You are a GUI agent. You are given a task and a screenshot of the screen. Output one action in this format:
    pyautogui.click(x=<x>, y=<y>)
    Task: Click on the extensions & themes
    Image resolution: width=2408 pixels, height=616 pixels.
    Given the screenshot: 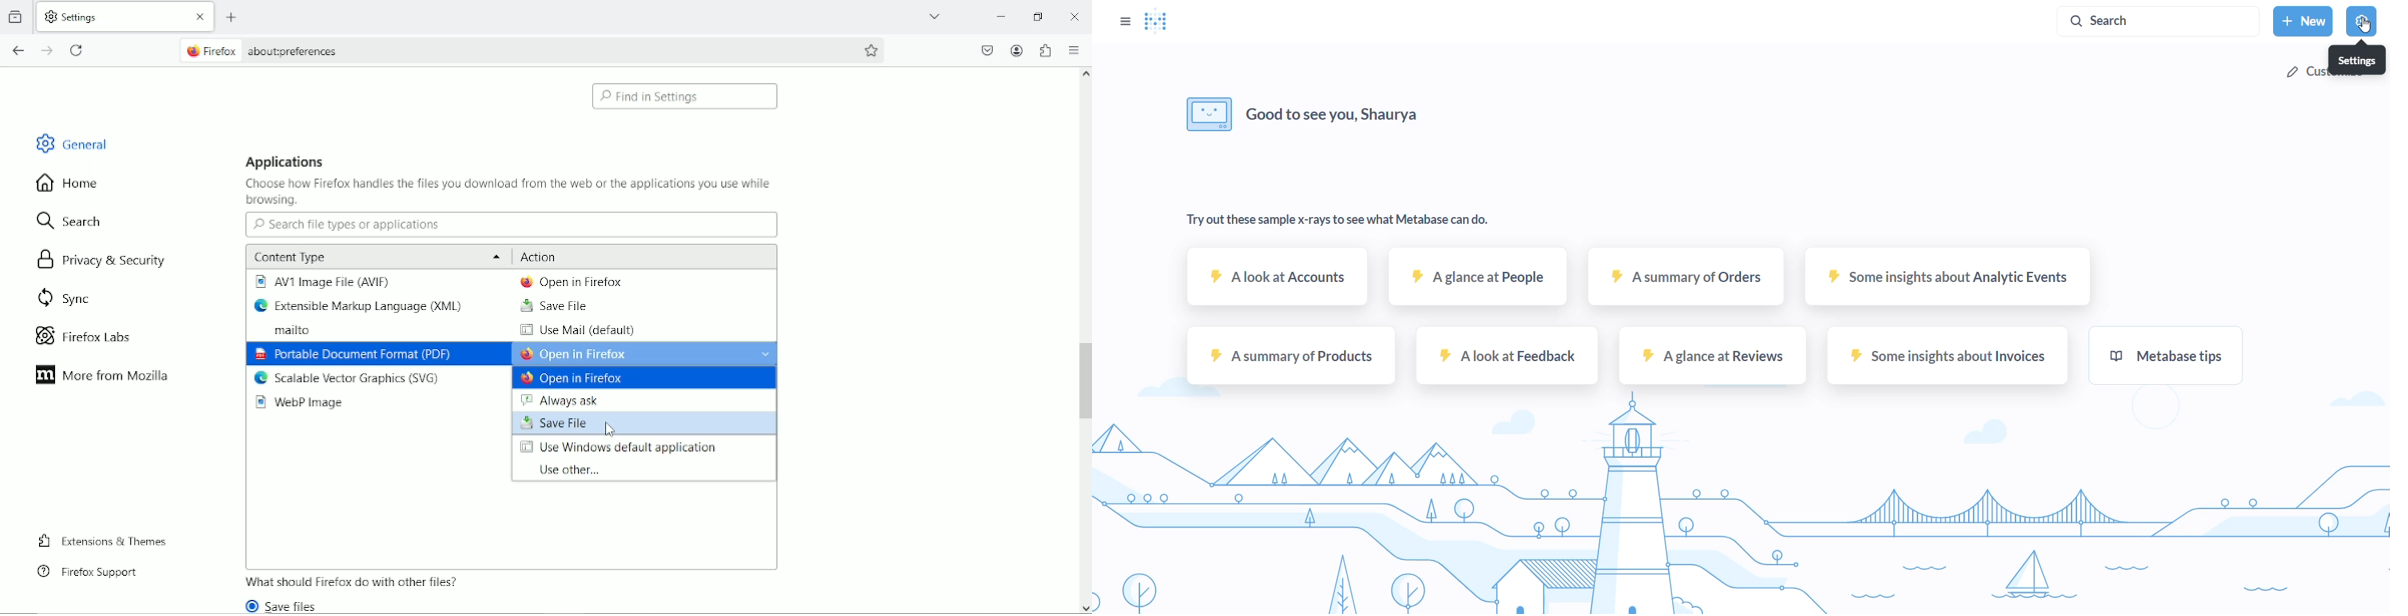 What is the action you would take?
    pyautogui.click(x=102, y=542)
    